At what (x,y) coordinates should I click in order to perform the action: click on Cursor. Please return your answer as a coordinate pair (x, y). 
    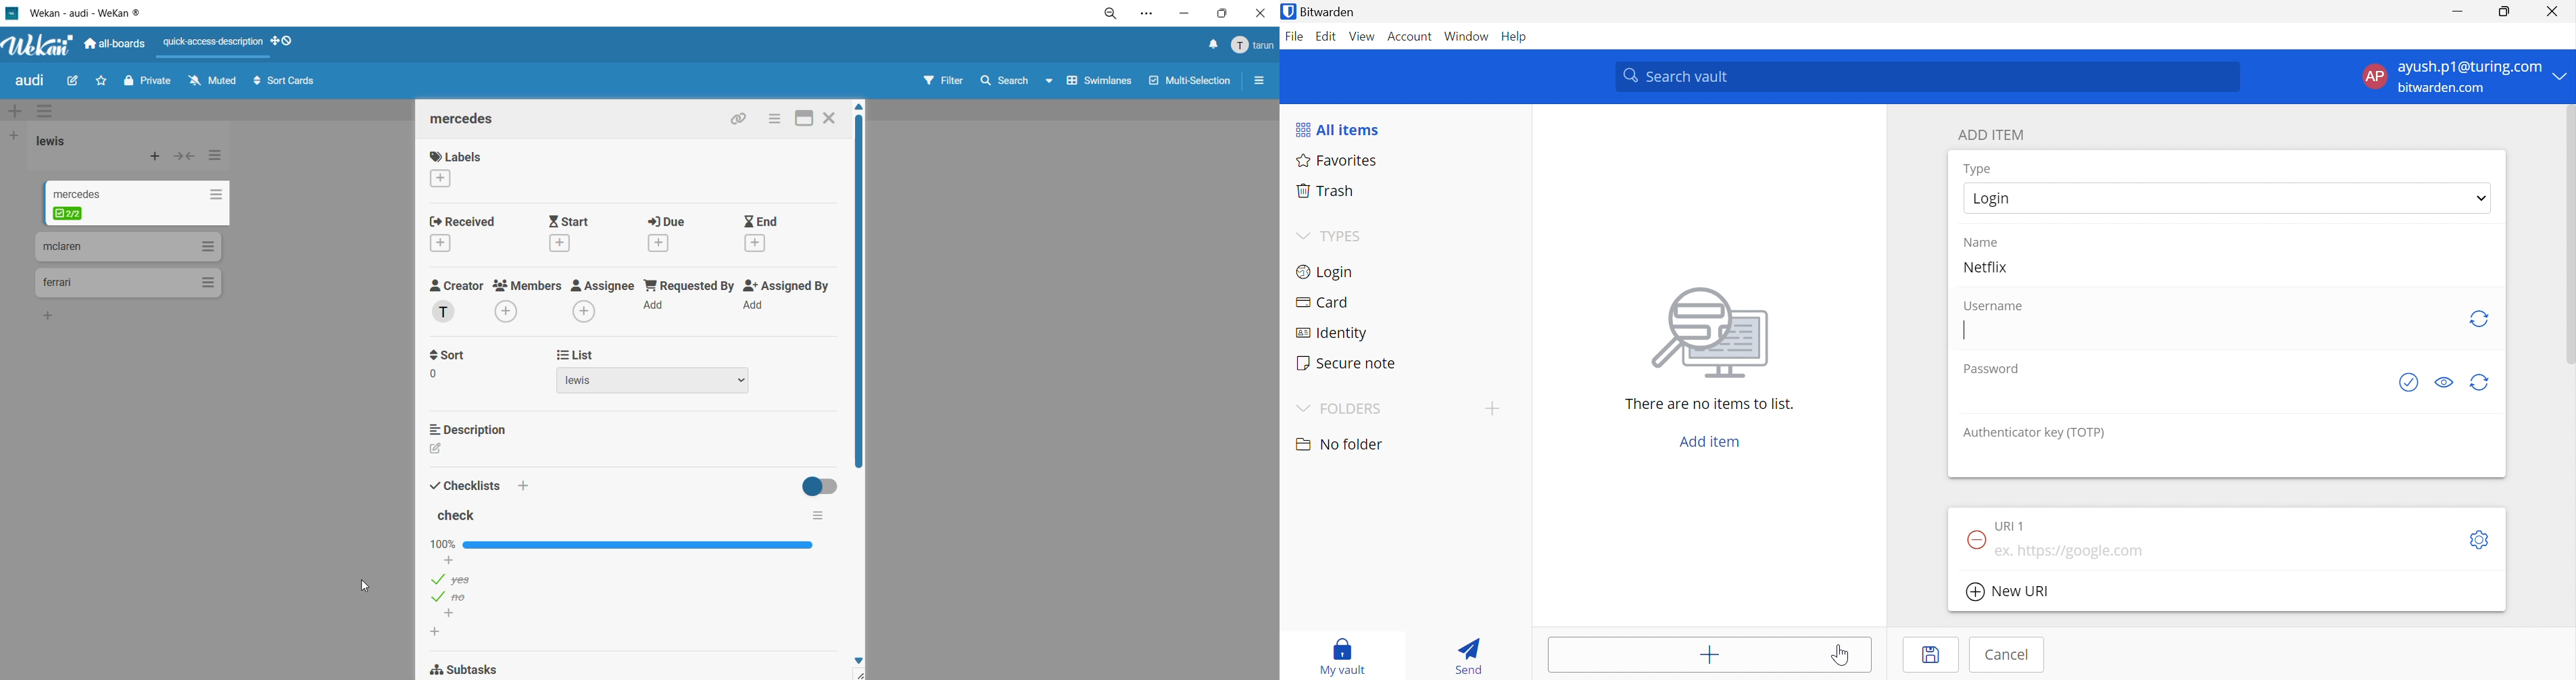
    Looking at the image, I should click on (1964, 329).